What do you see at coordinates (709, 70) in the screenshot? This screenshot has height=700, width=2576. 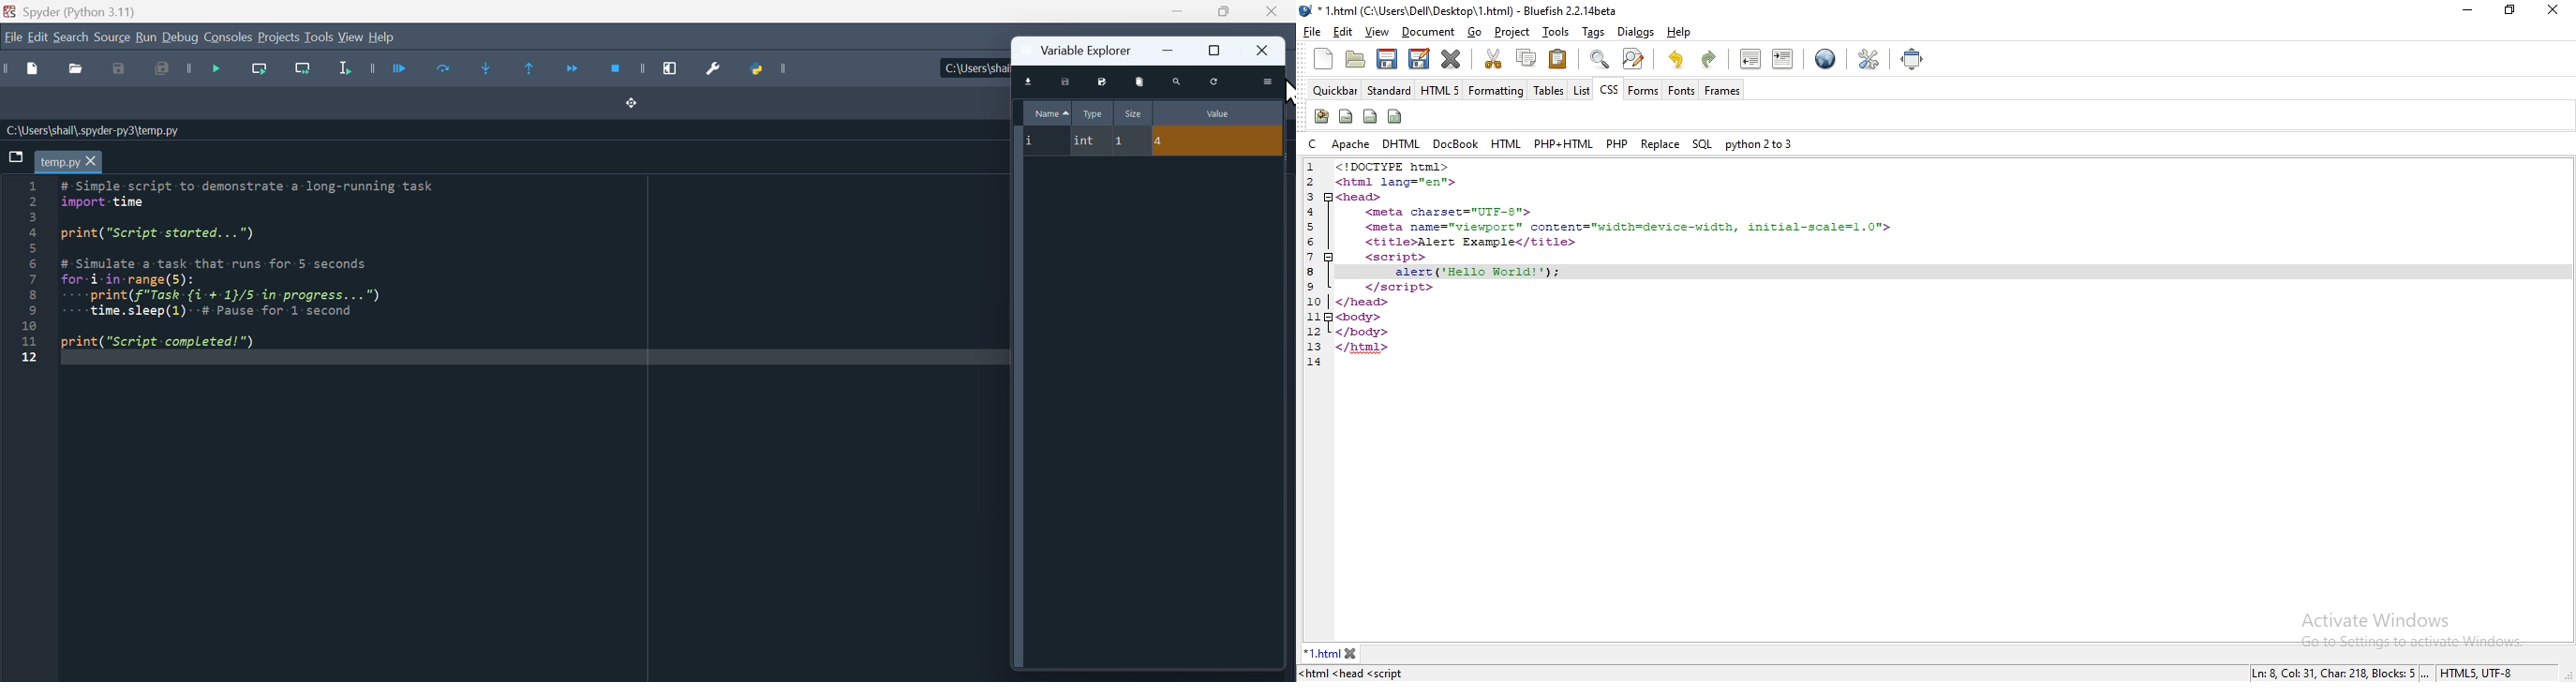 I see `Preferences` at bounding box center [709, 70].